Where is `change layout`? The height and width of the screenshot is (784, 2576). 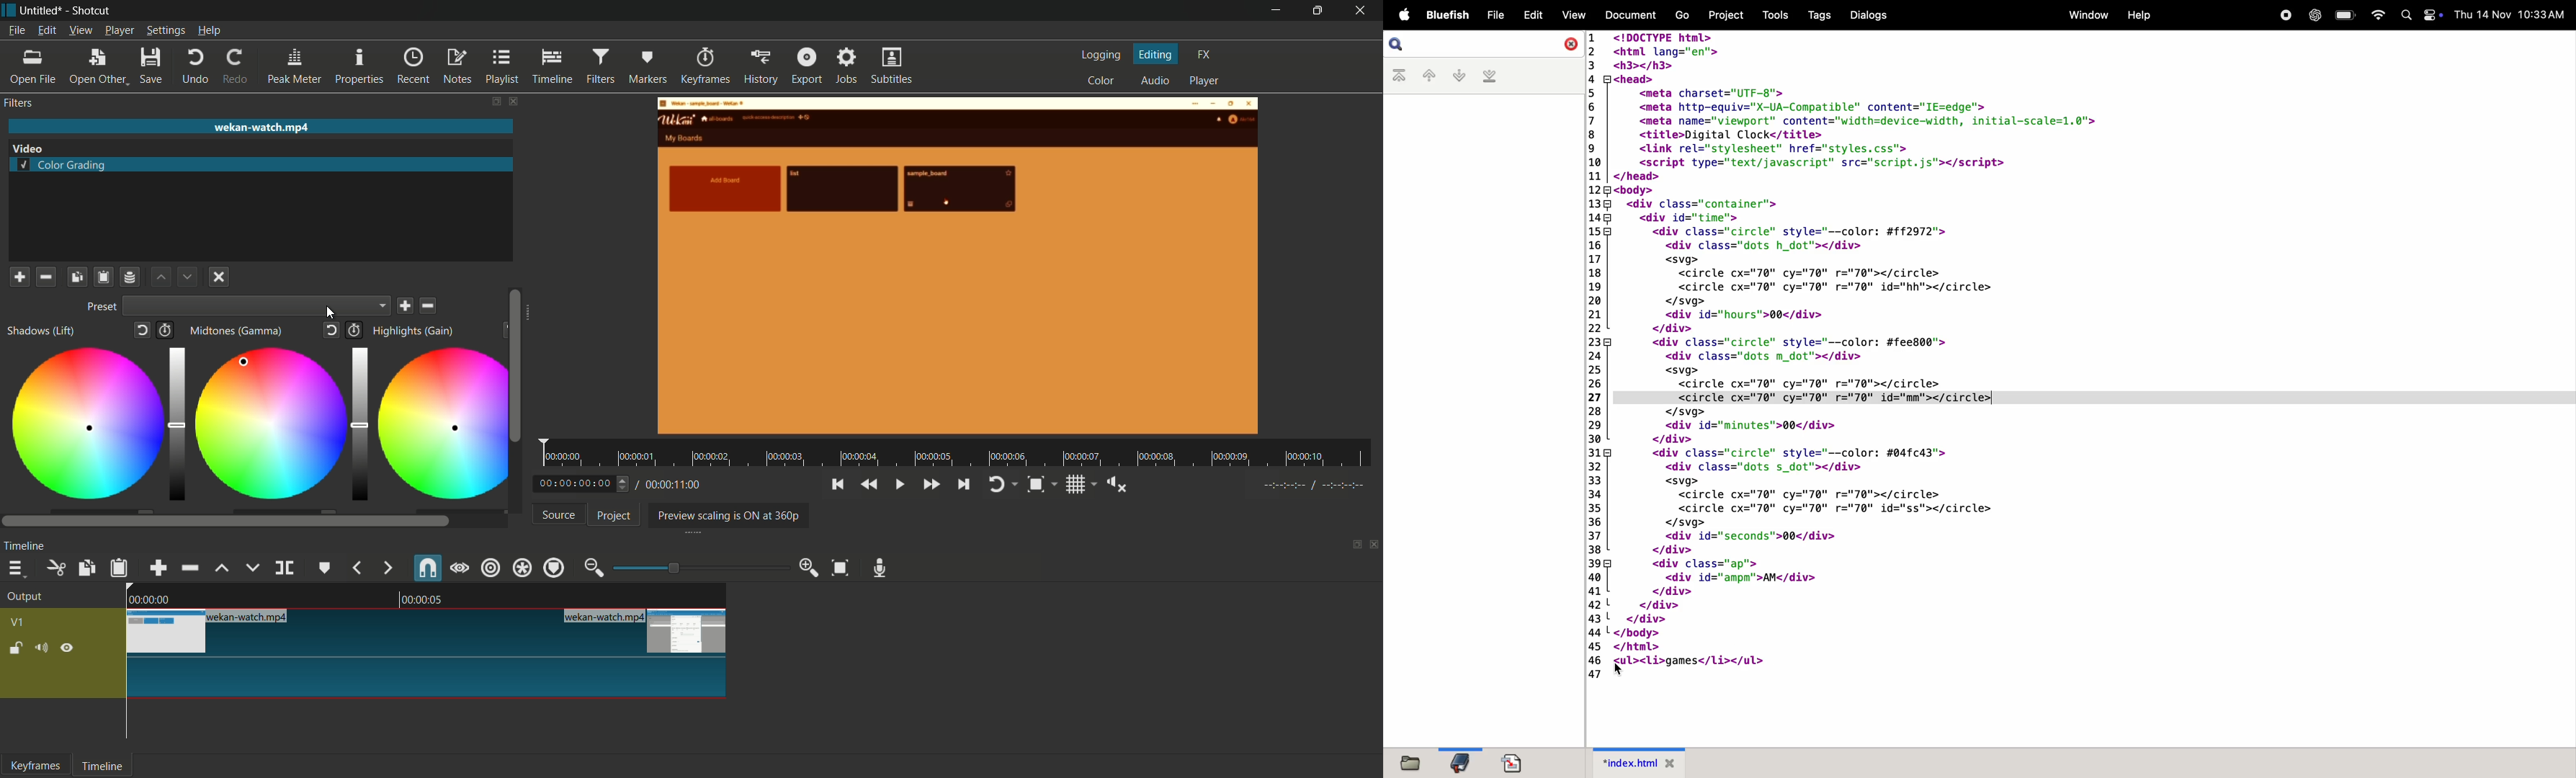
change layout is located at coordinates (1352, 548).